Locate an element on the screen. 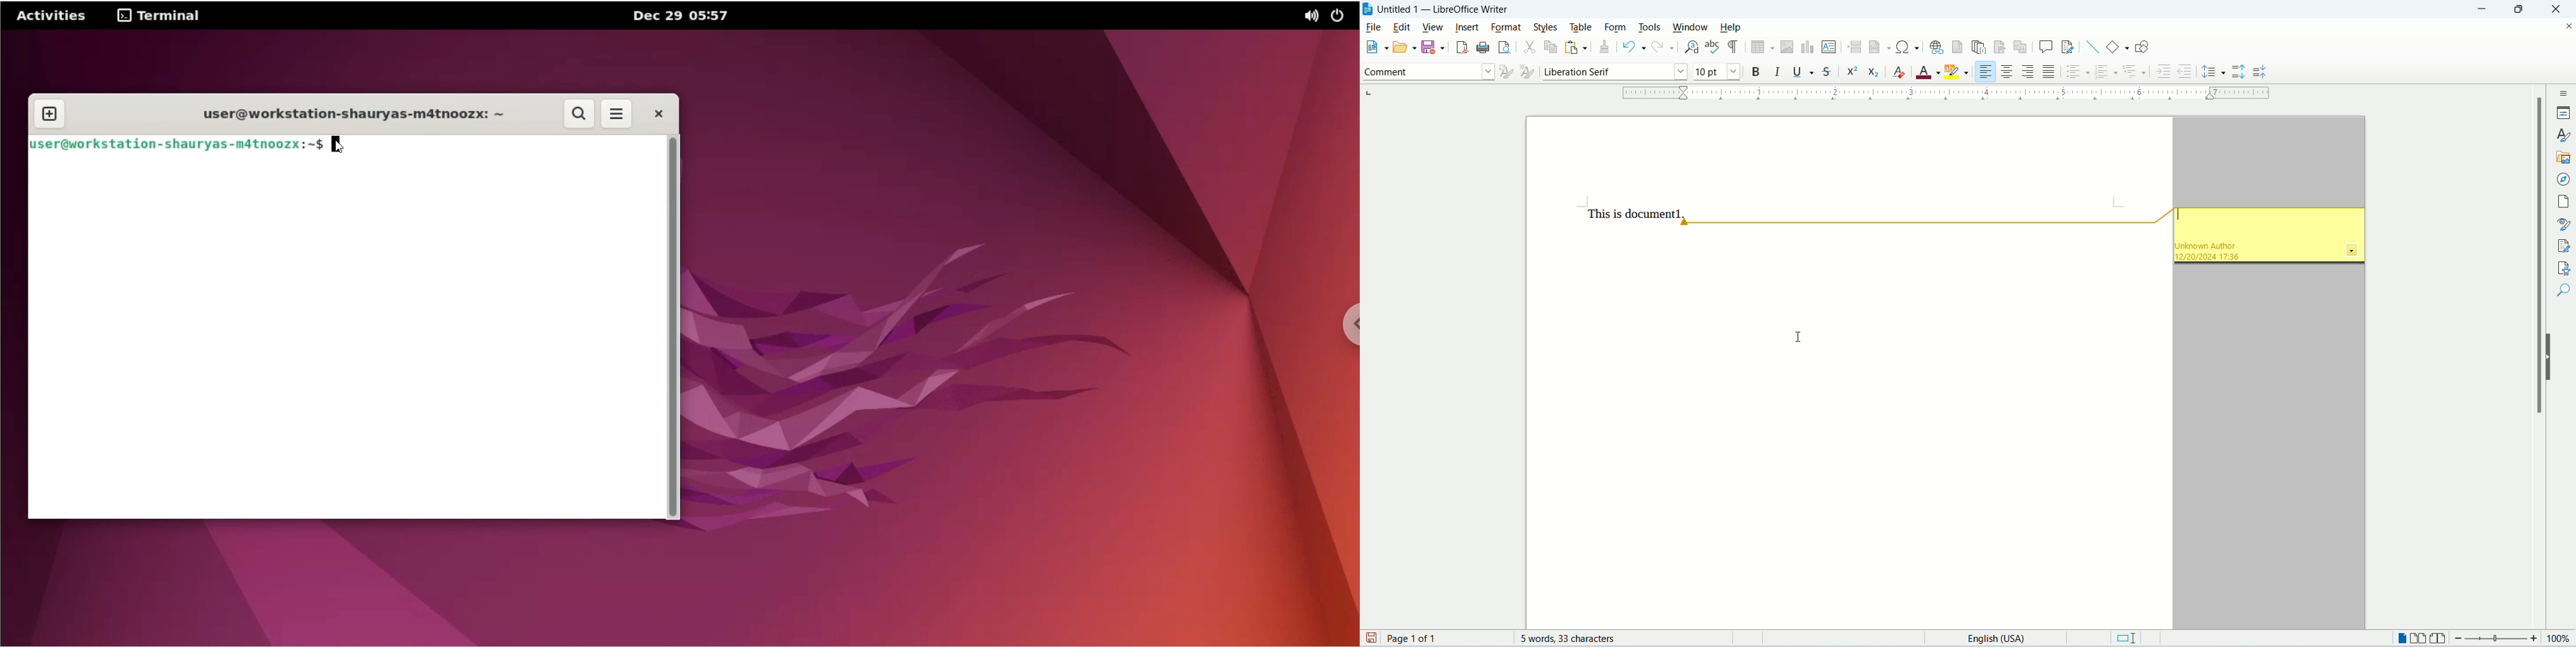  underline is located at coordinates (1802, 72).